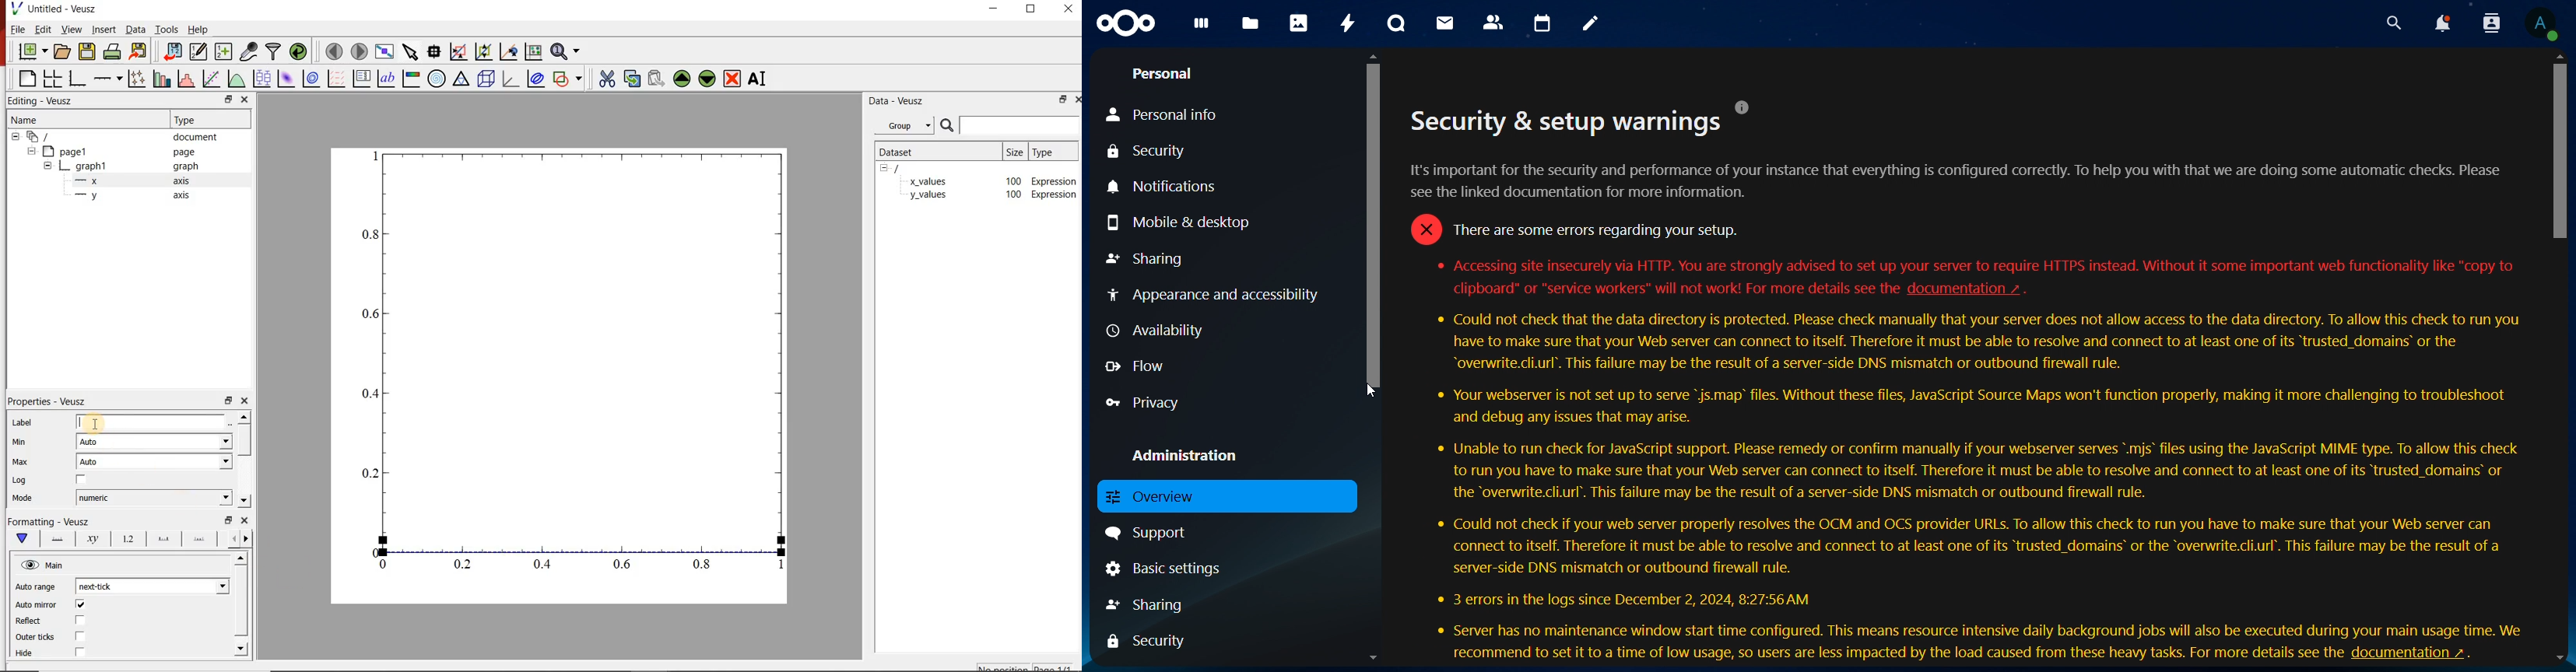  What do you see at coordinates (334, 52) in the screenshot?
I see `move to previous page` at bounding box center [334, 52].